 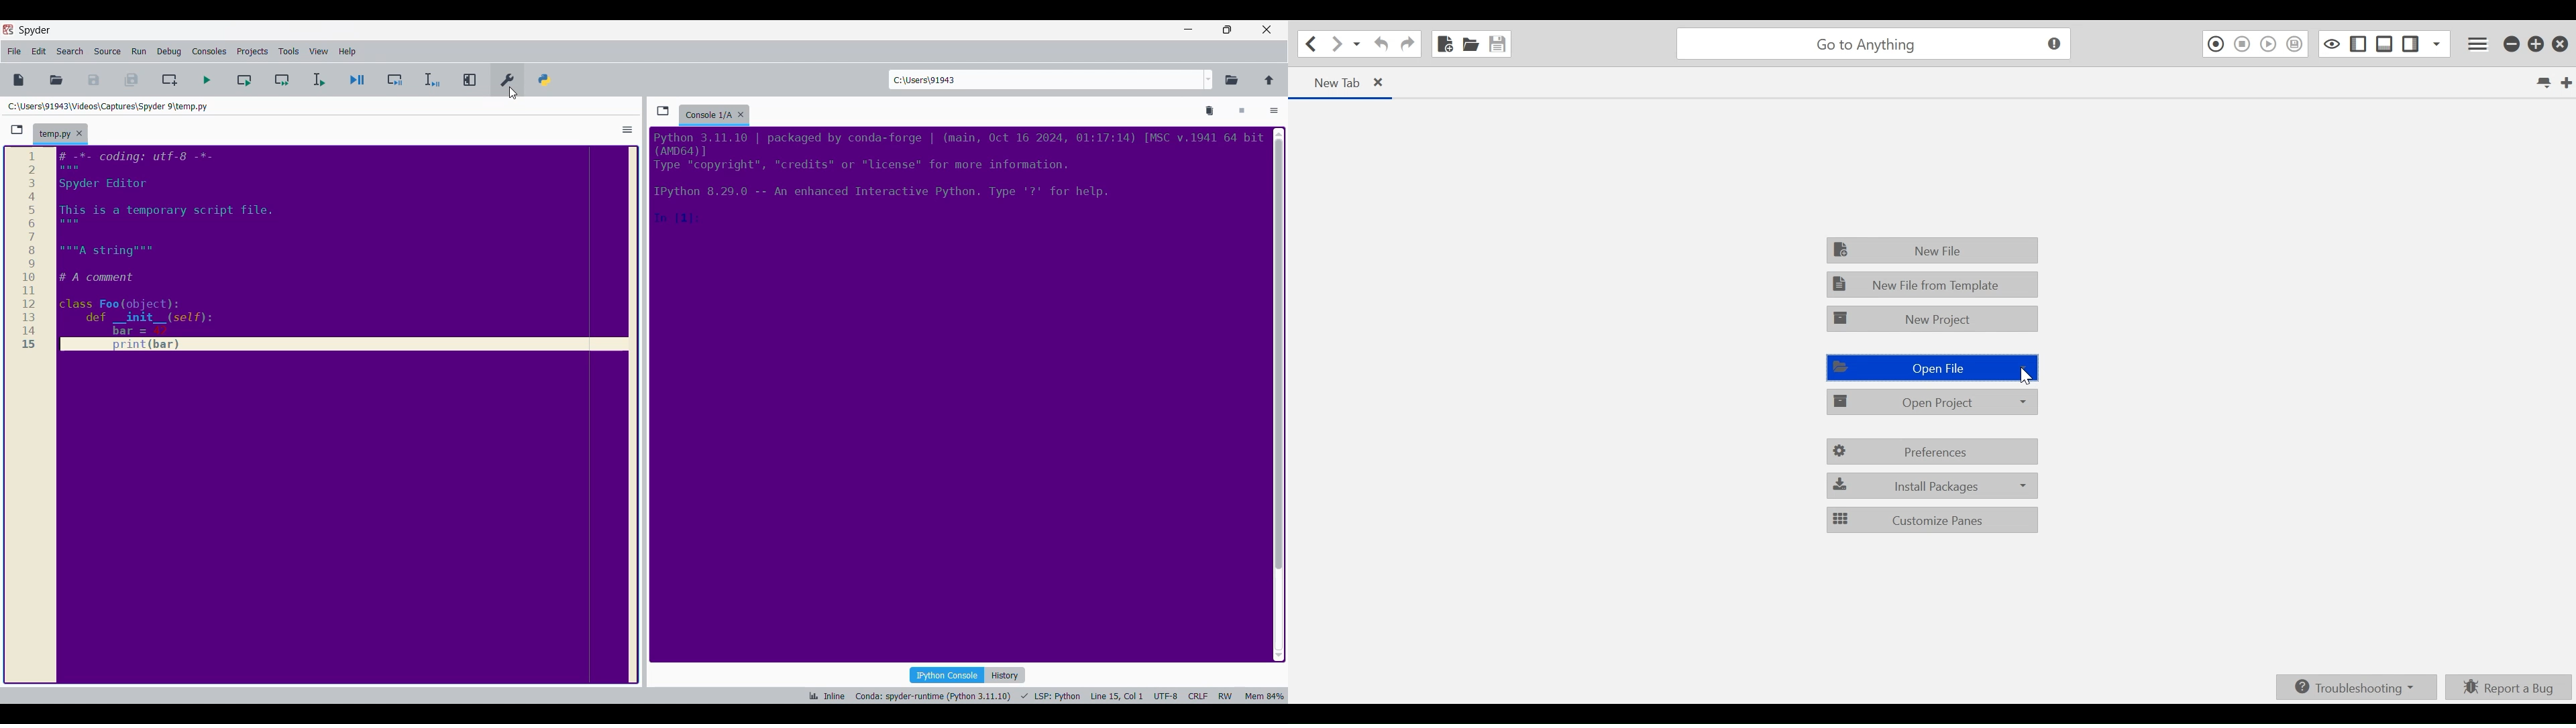 I want to click on Save, so click(x=94, y=80).